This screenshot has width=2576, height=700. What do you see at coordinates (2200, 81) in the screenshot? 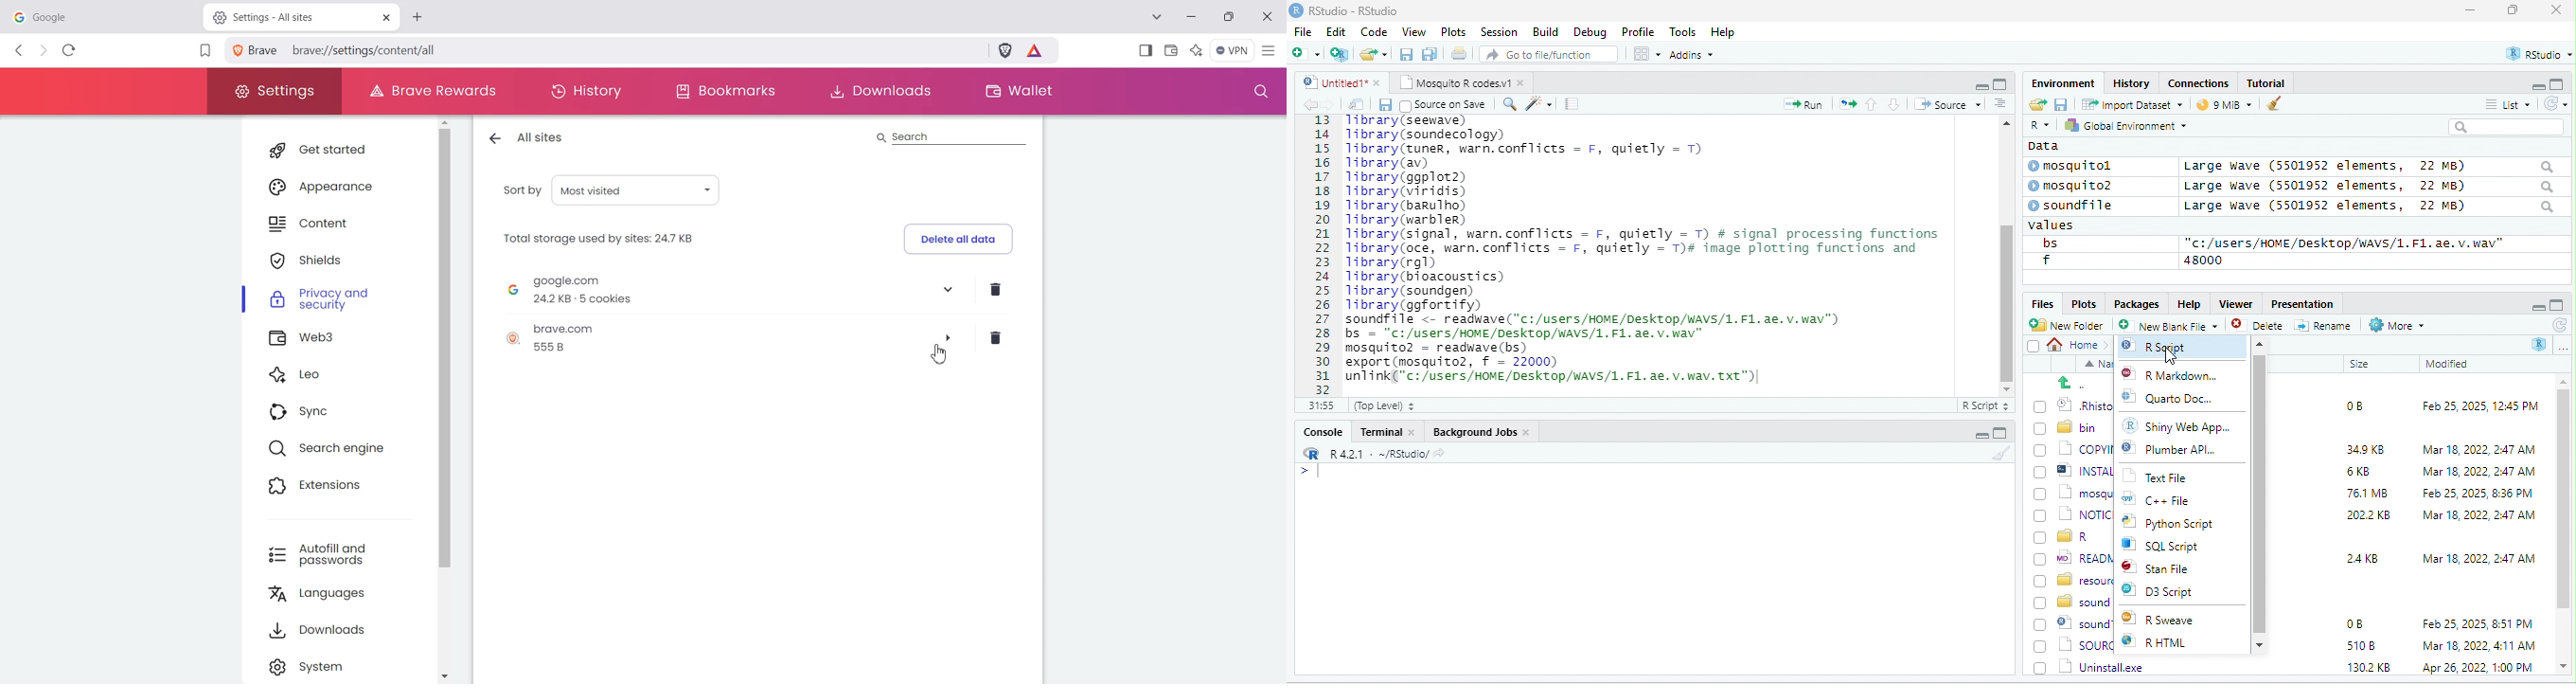
I see `clases` at bounding box center [2200, 81].